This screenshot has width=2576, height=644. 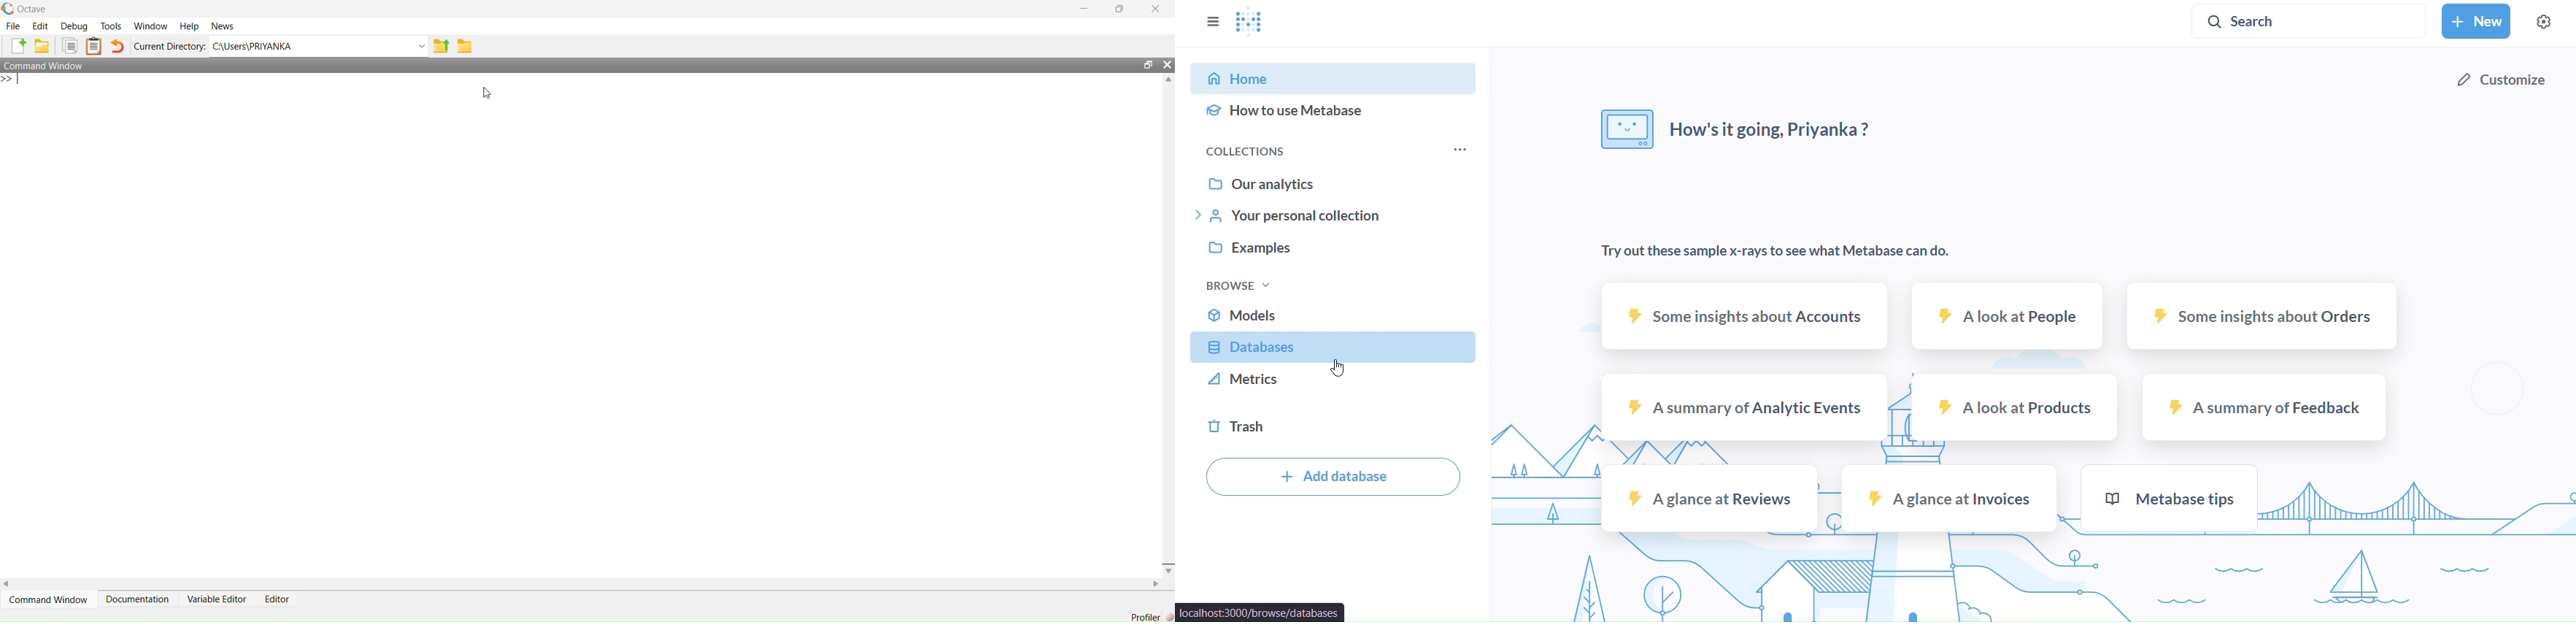 What do you see at coordinates (1168, 78) in the screenshot?
I see `Up` at bounding box center [1168, 78].